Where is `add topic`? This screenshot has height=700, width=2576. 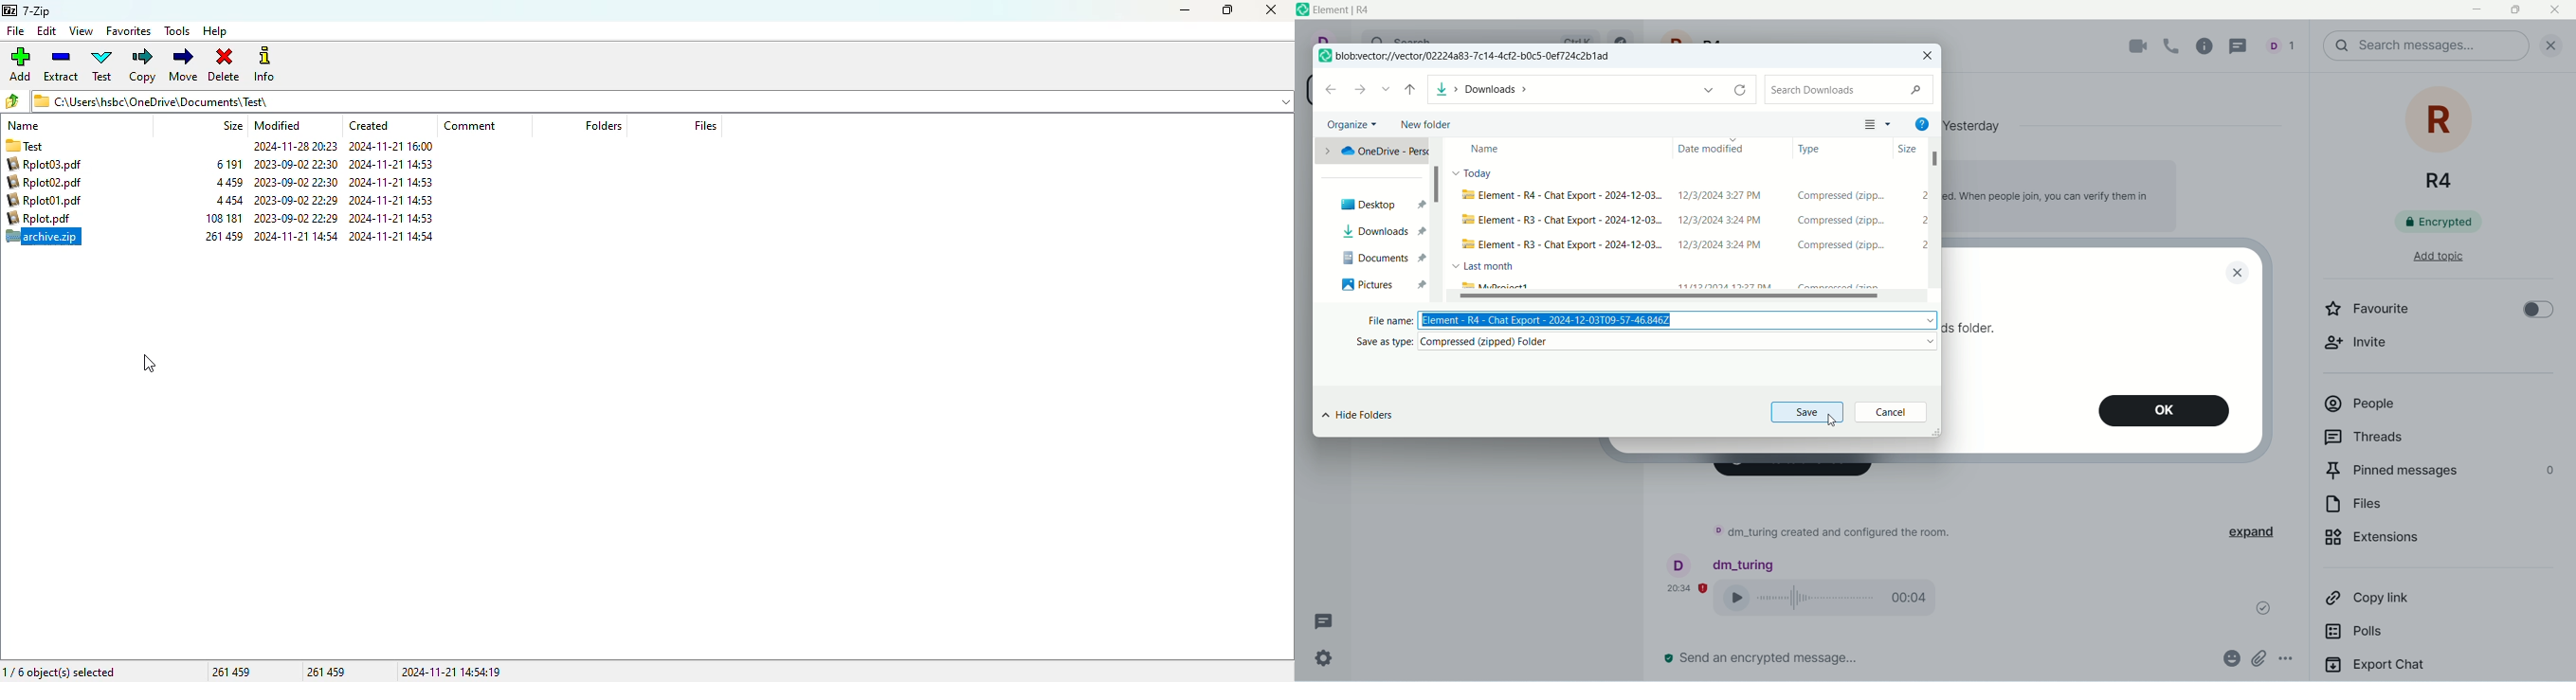 add topic is located at coordinates (2426, 263).